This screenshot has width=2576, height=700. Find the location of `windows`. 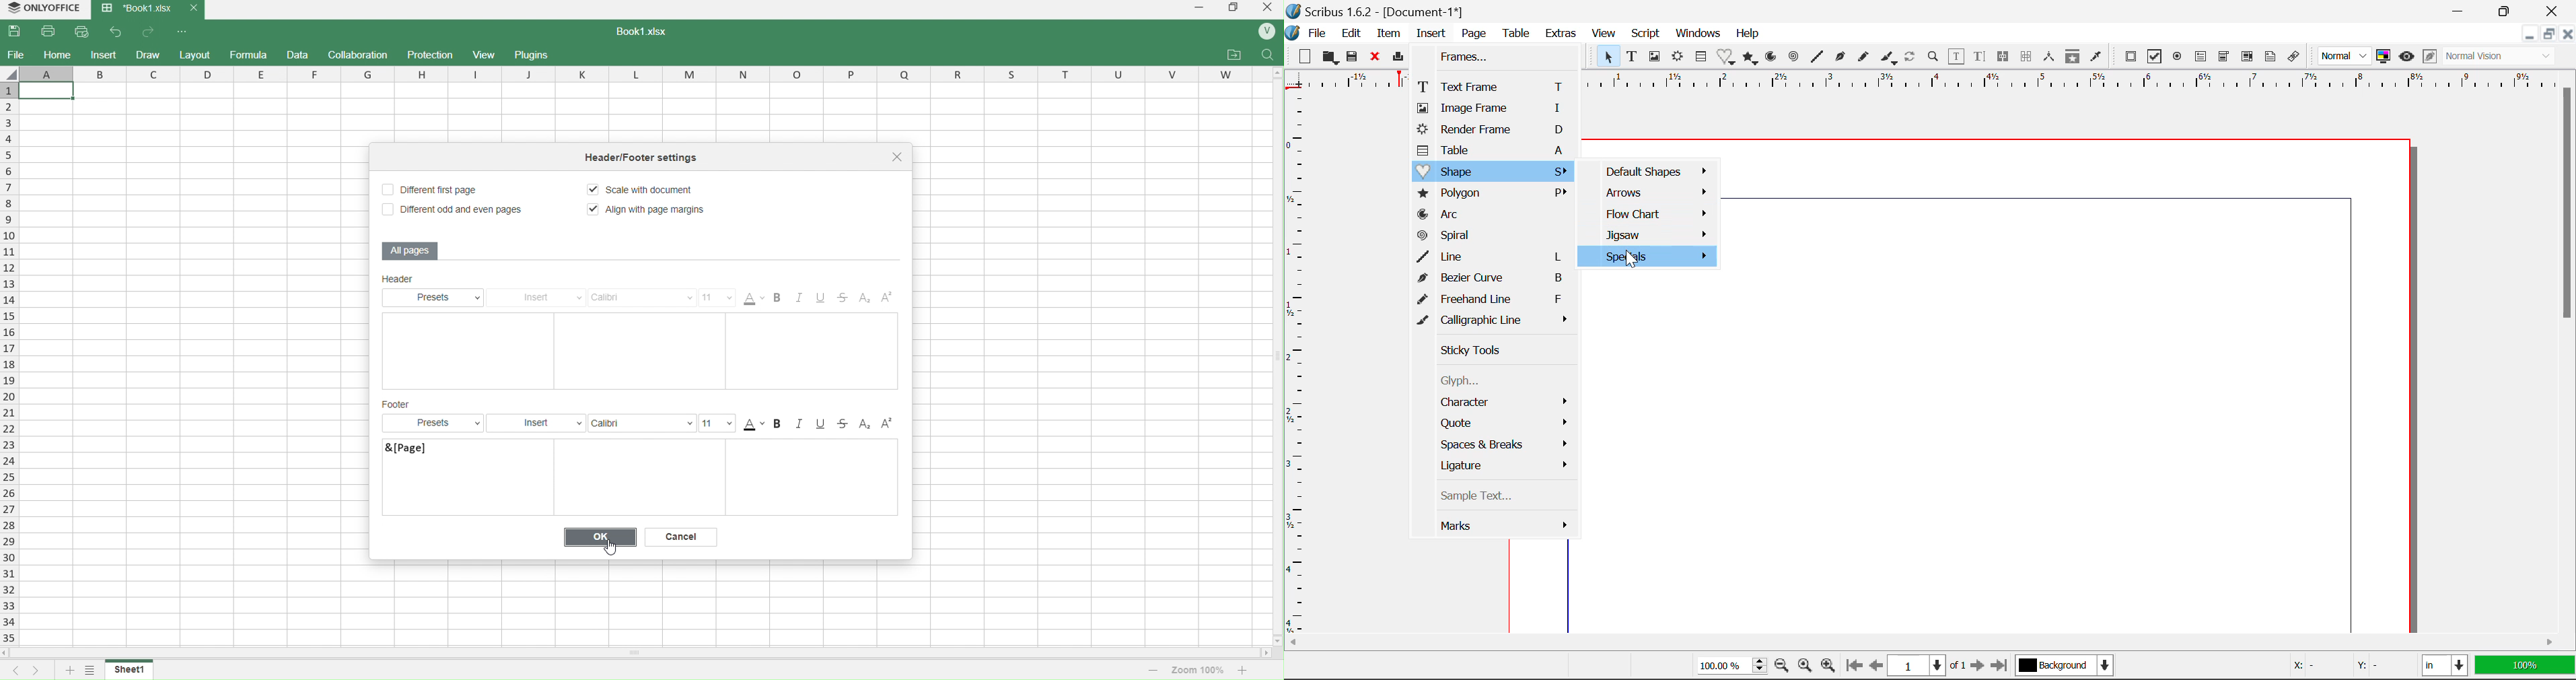

windows is located at coordinates (1233, 9).